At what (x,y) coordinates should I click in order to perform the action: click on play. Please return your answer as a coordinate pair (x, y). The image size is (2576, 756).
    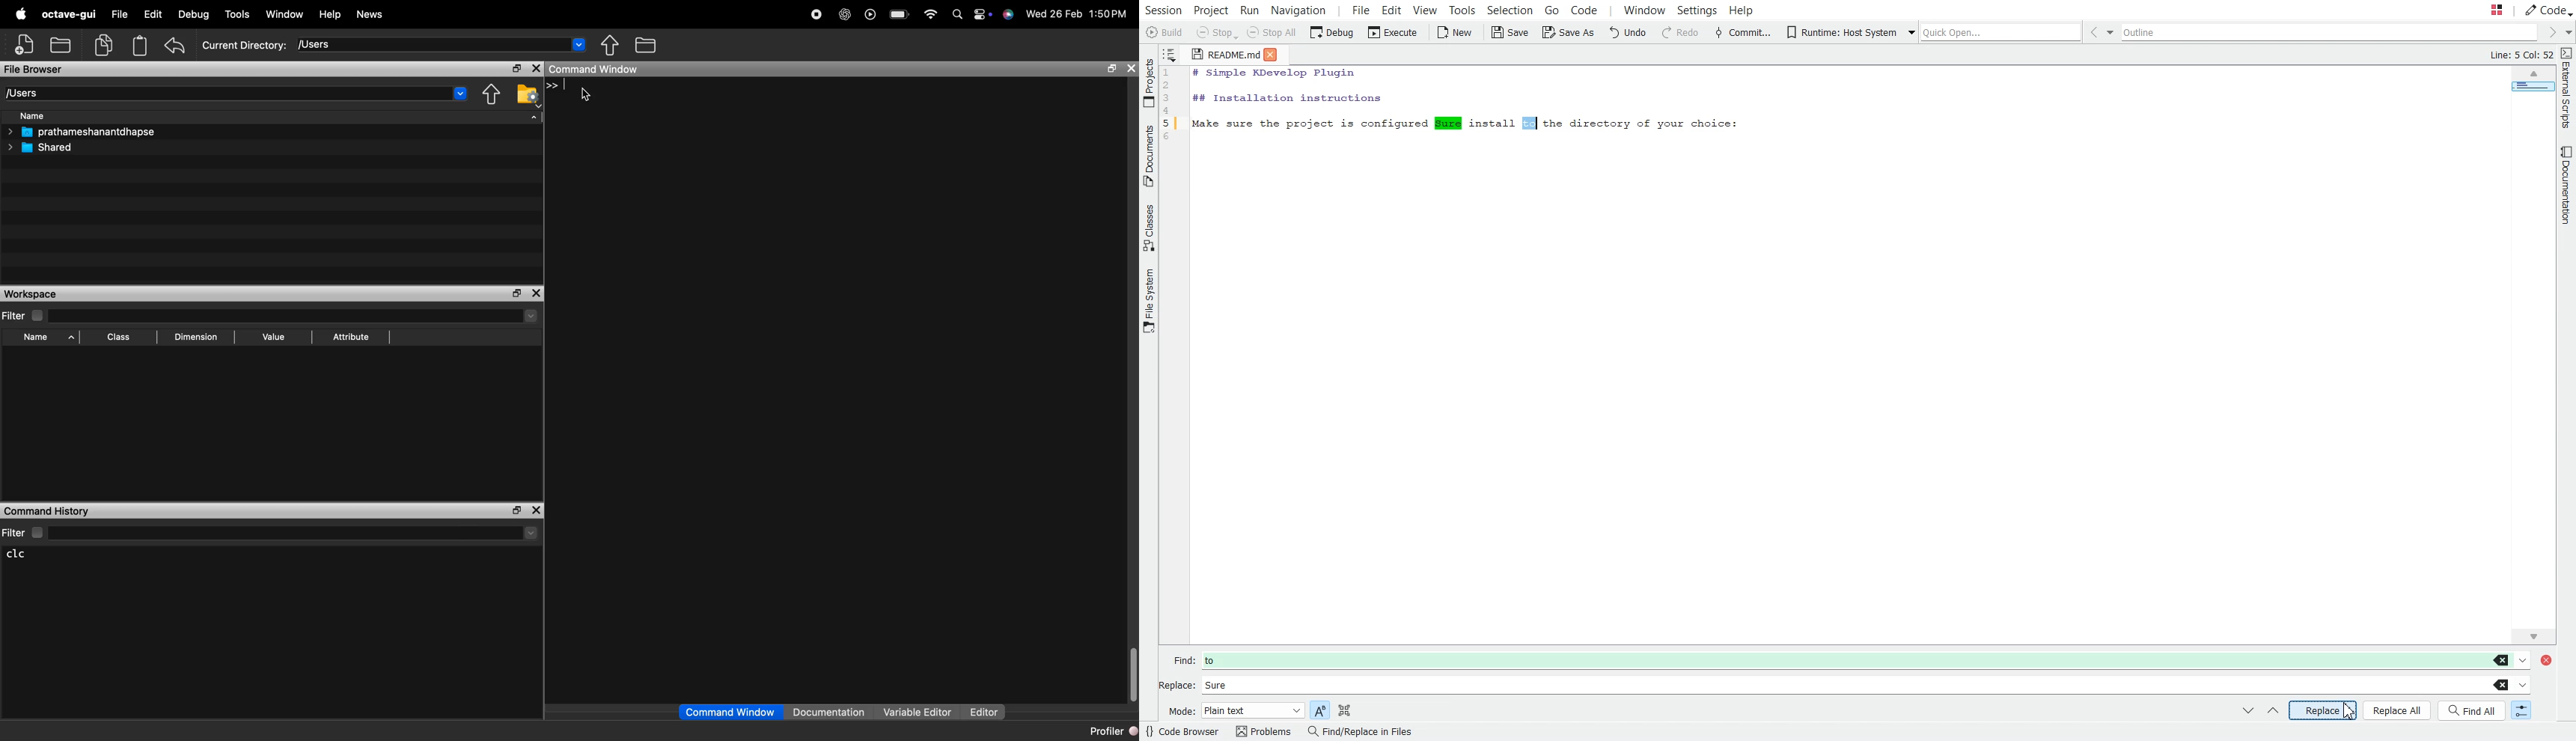
    Looking at the image, I should click on (868, 14).